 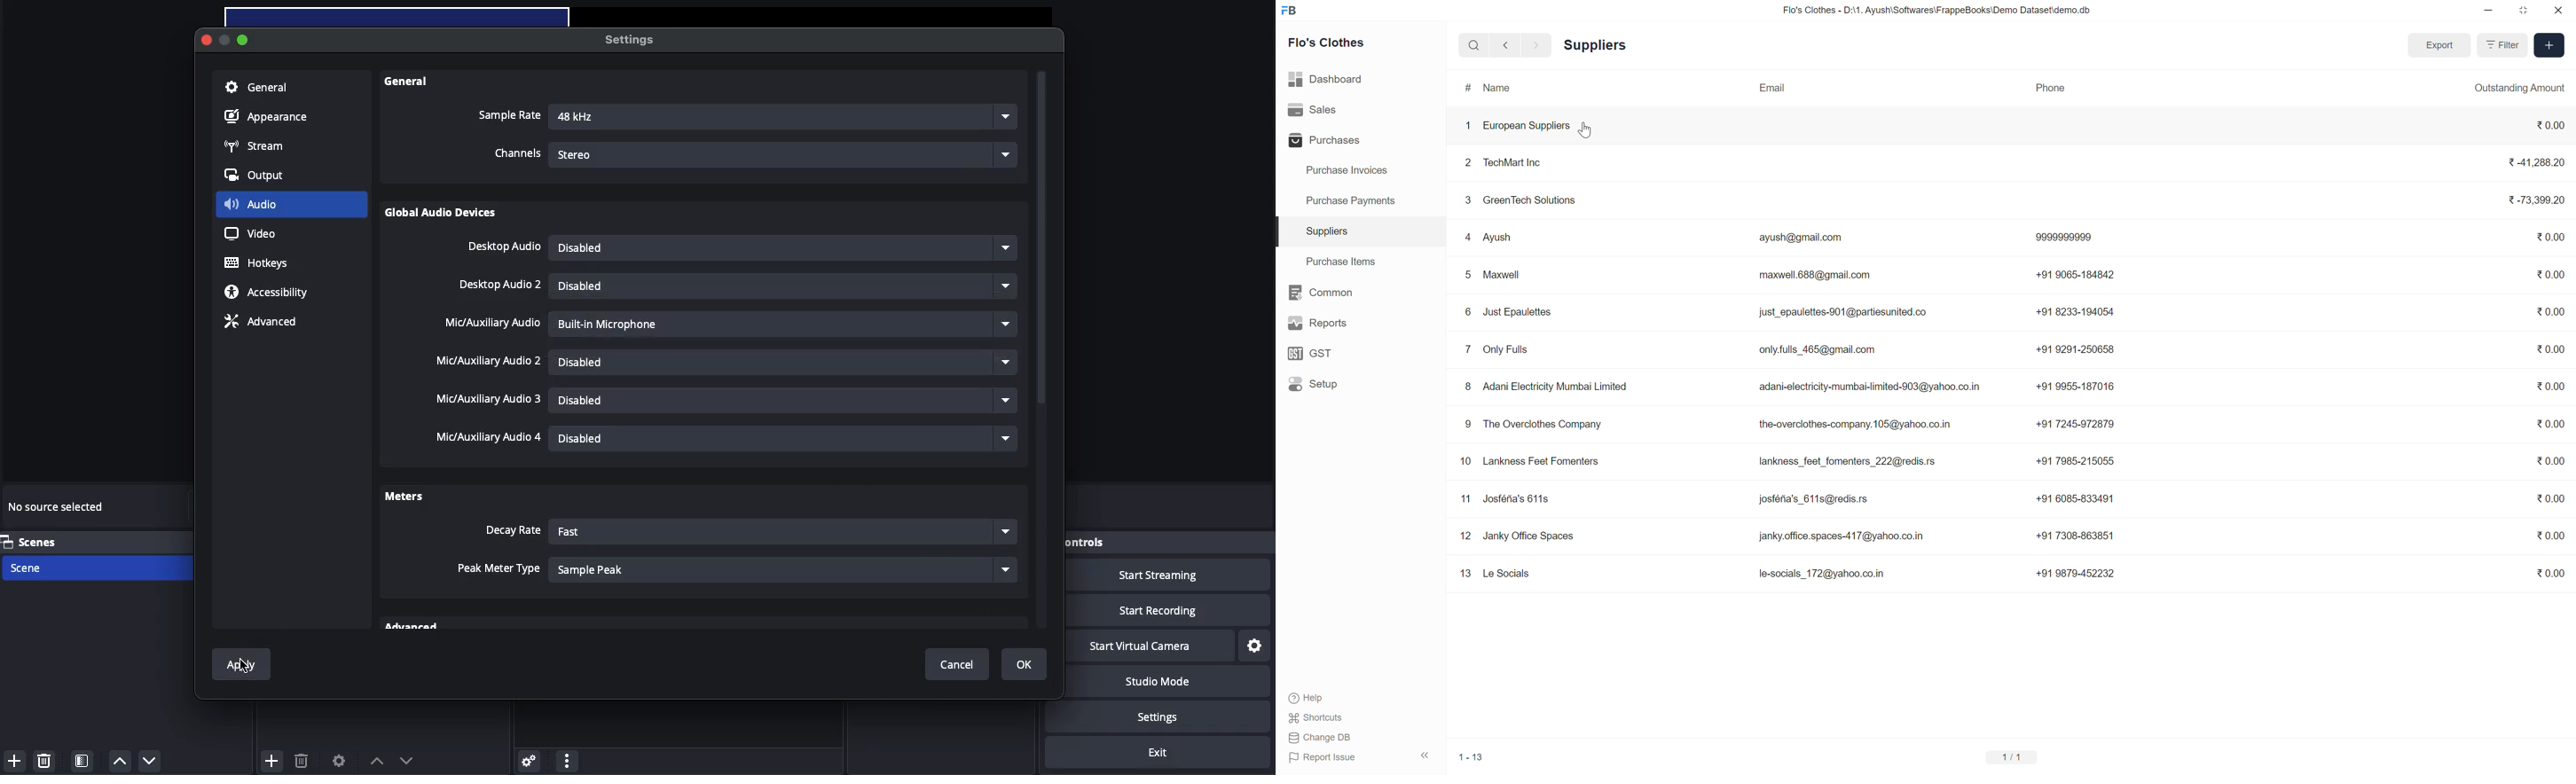 I want to click on search, so click(x=1470, y=44).